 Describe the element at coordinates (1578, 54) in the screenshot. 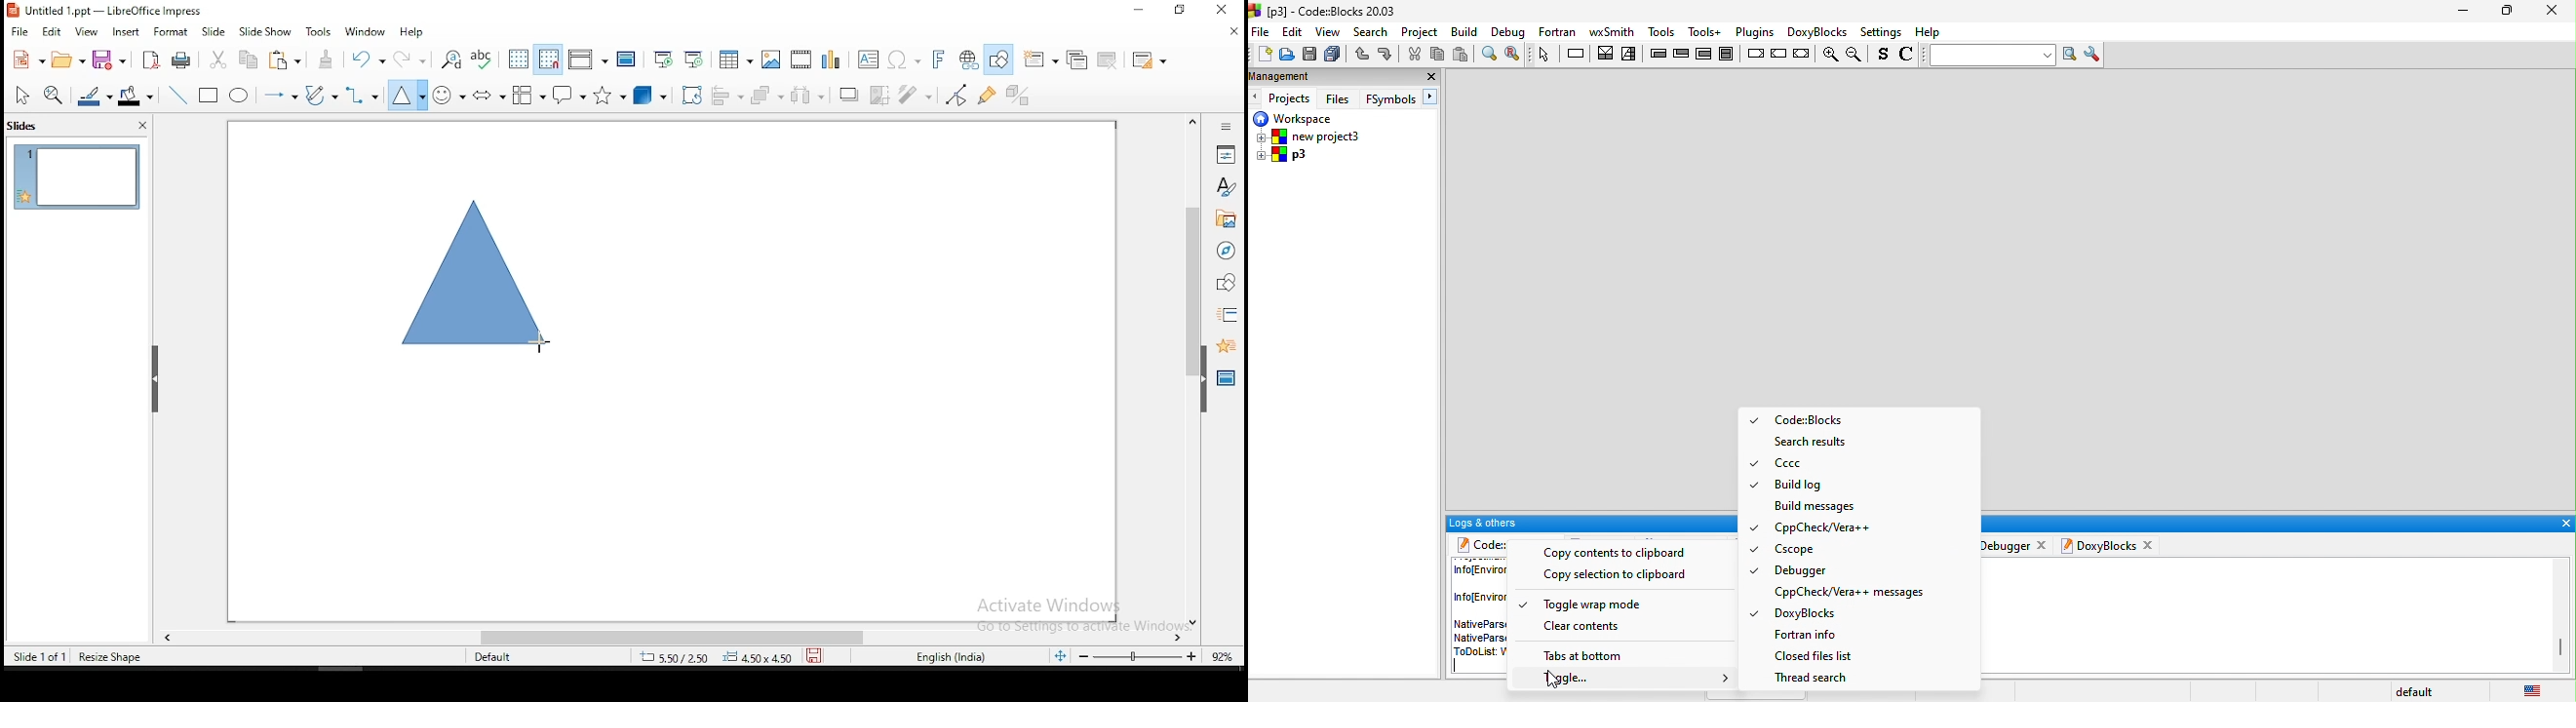

I see `instruction` at that location.